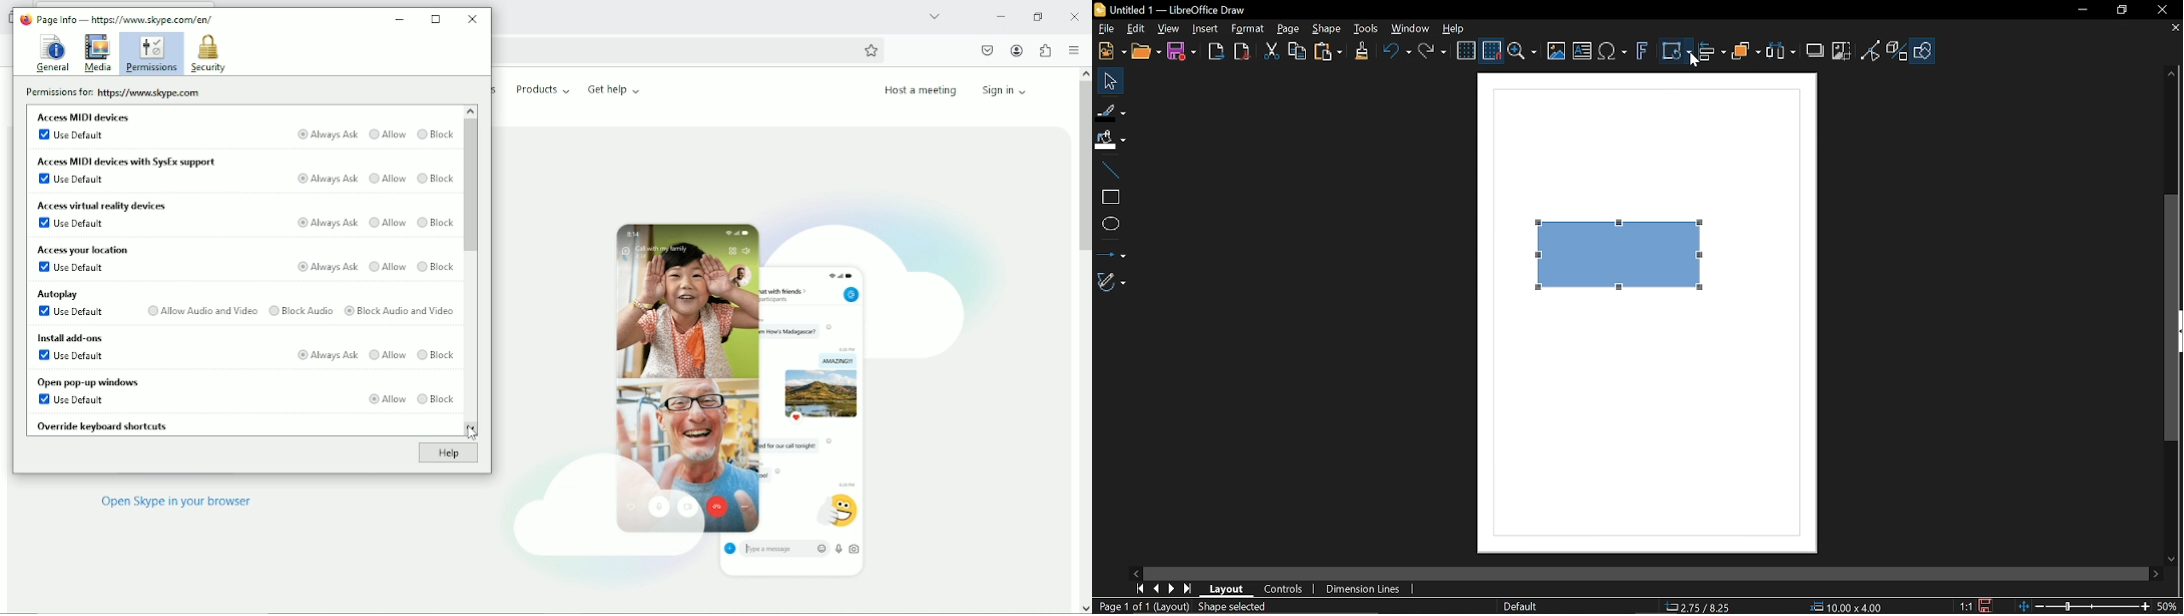 Image resolution: width=2184 pixels, height=616 pixels. I want to click on scroll up, so click(470, 110).